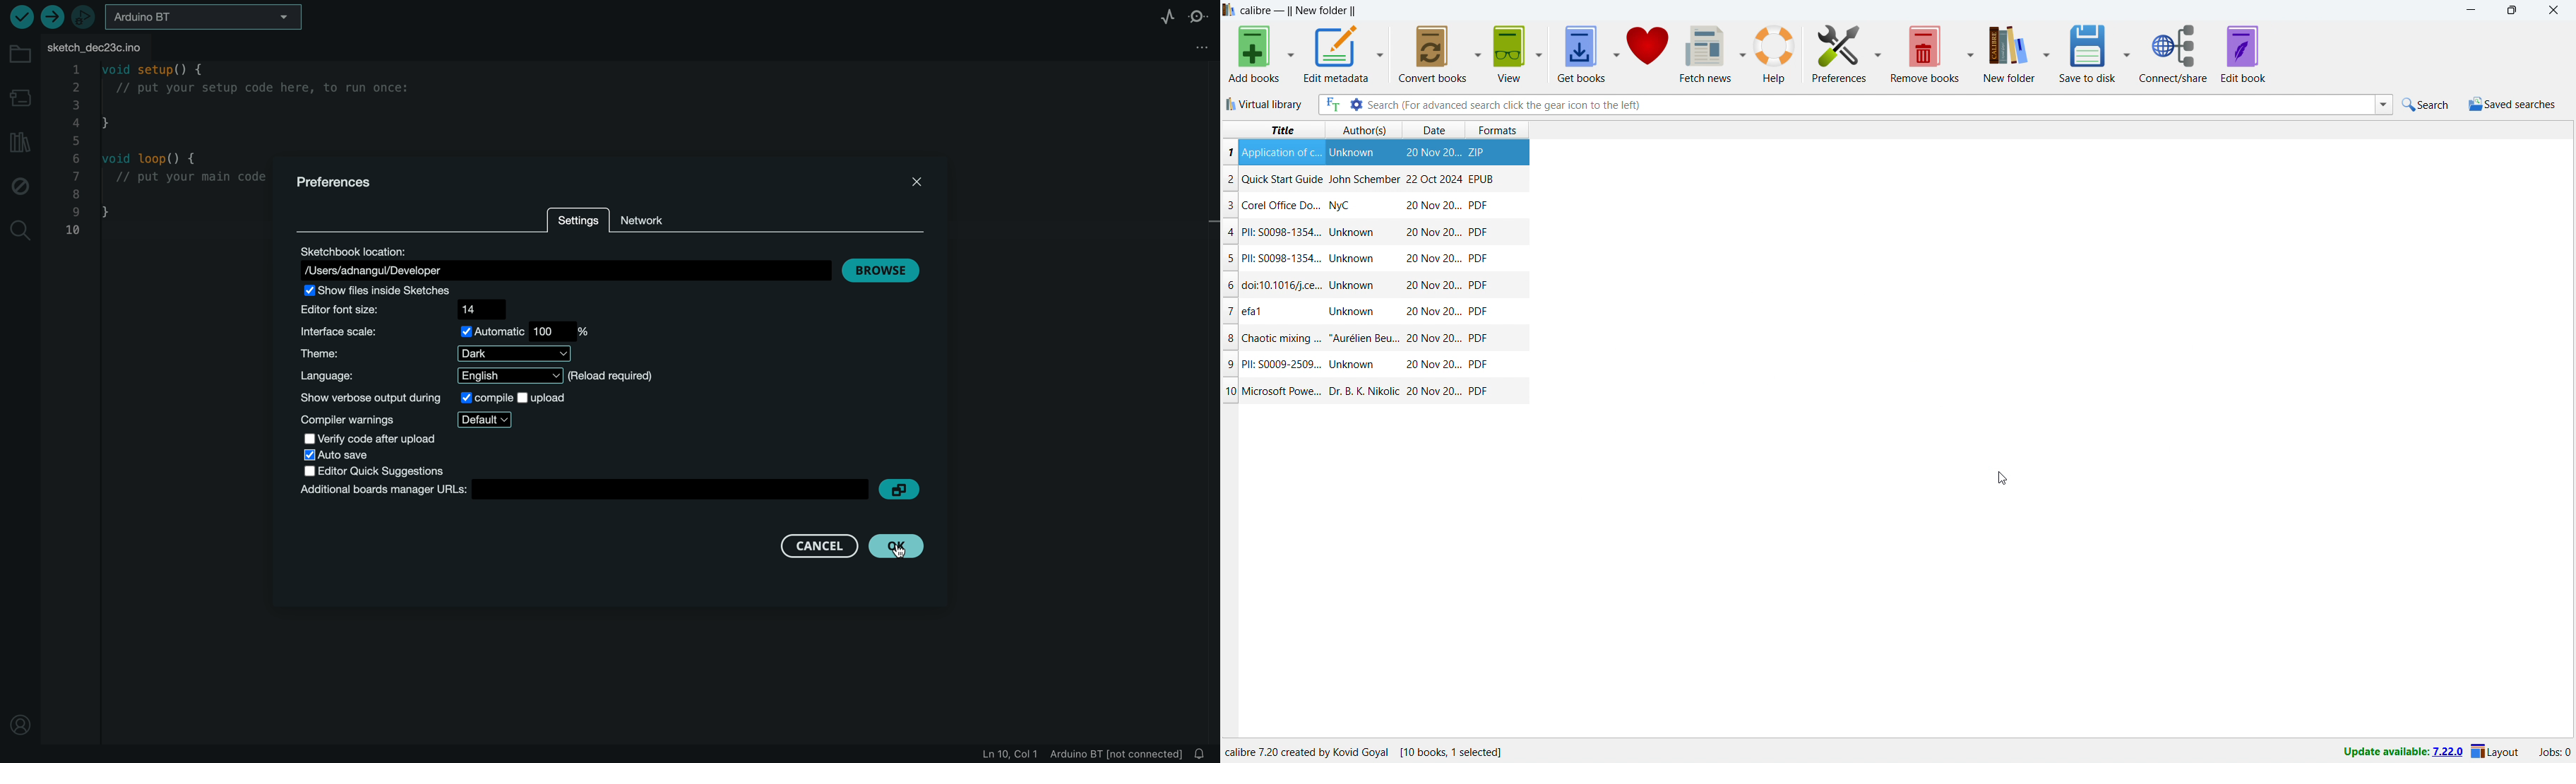  I want to click on layout, so click(2496, 752).